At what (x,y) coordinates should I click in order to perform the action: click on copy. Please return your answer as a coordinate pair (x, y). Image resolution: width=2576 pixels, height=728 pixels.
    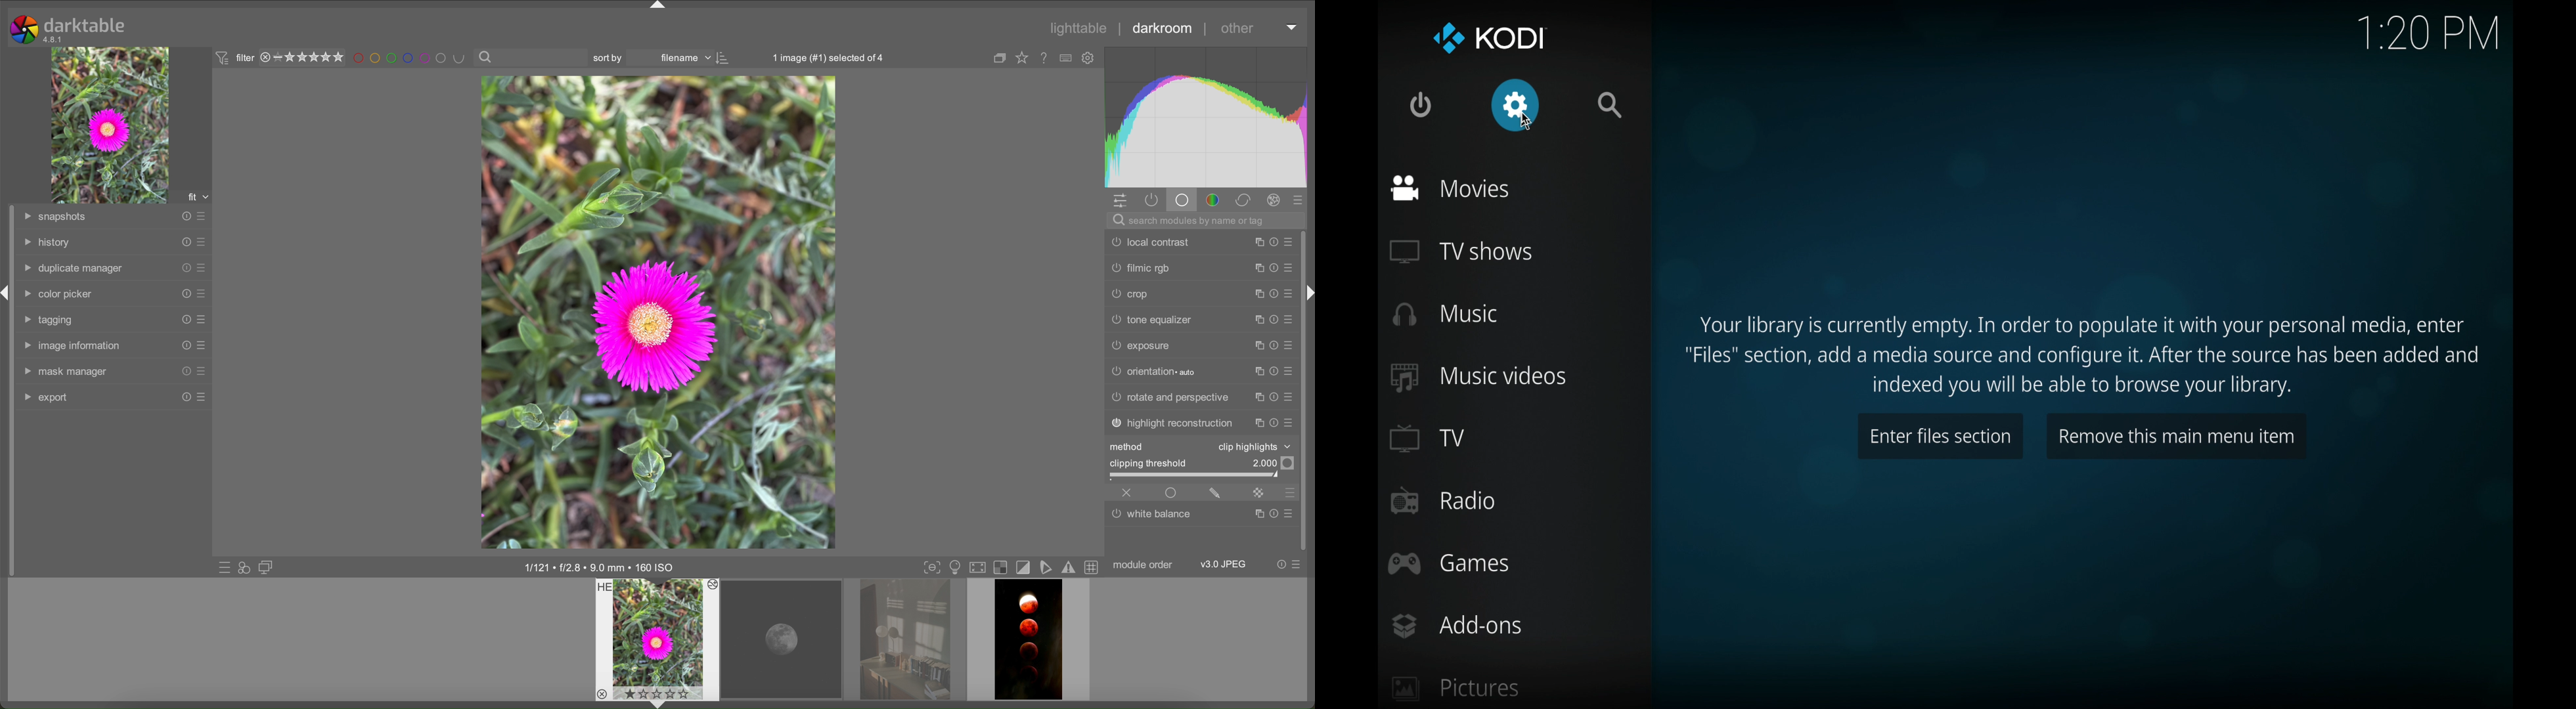
    Looking at the image, I should click on (1001, 58).